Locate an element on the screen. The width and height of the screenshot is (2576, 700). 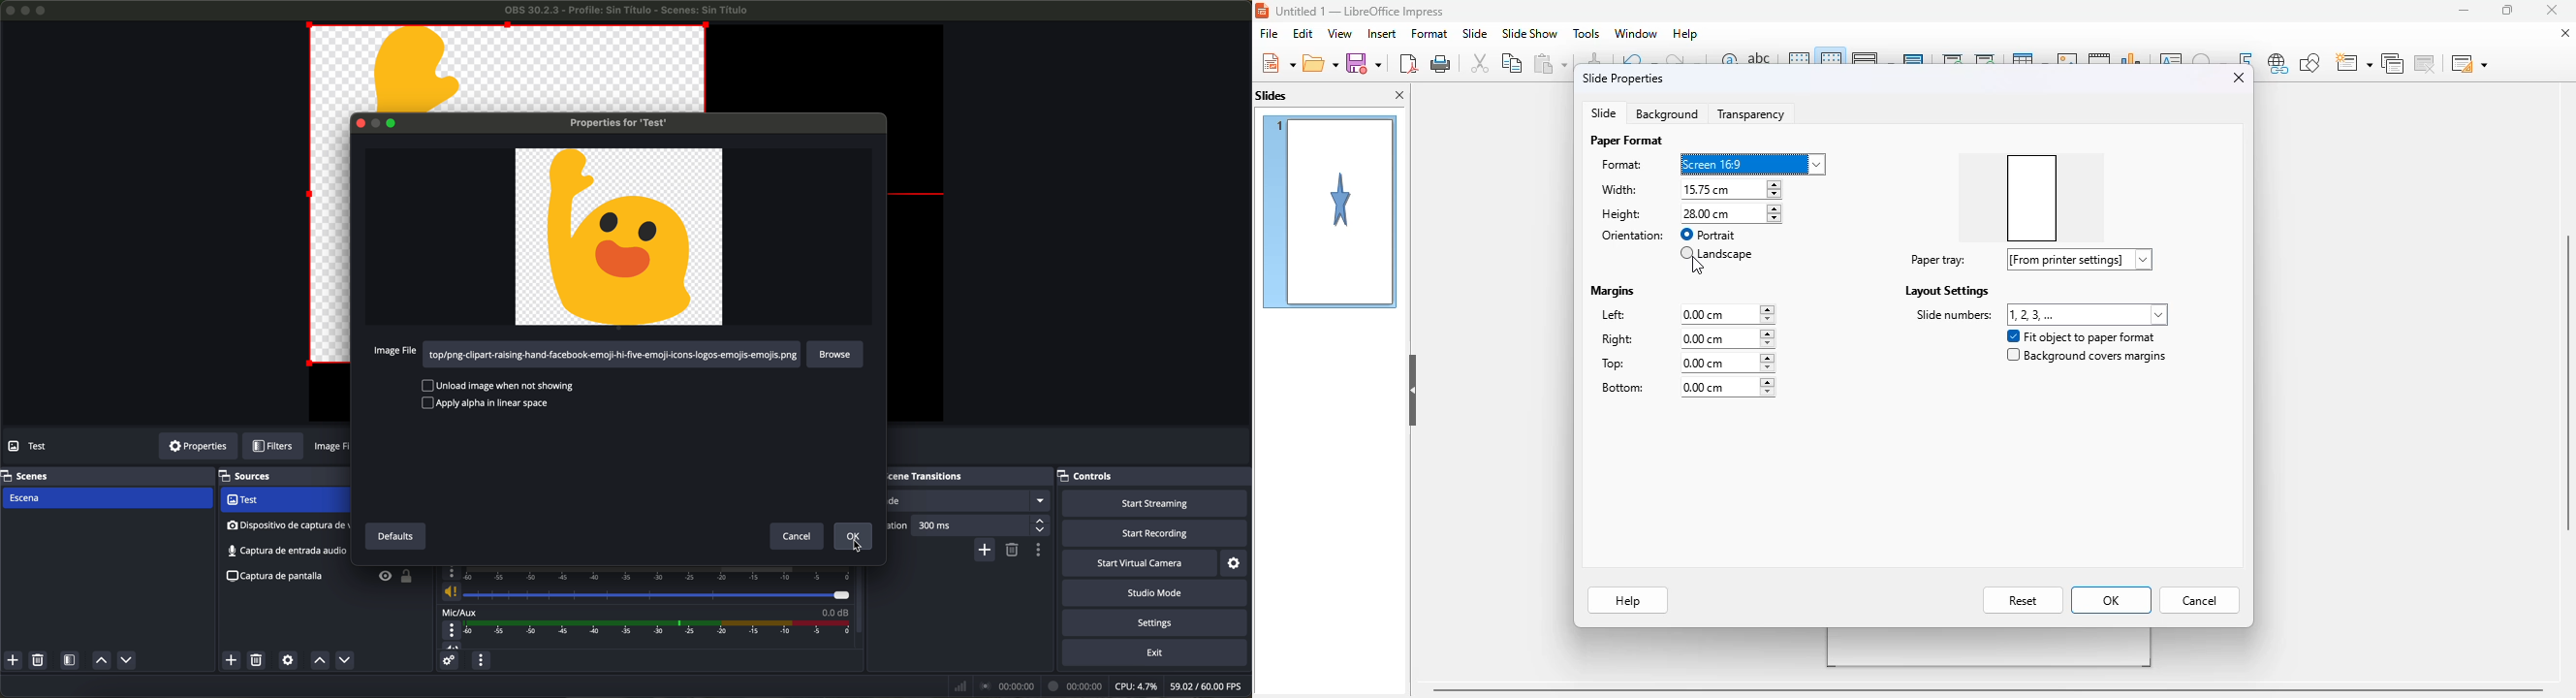
increase right margin is located at coordinates (1769, 333).